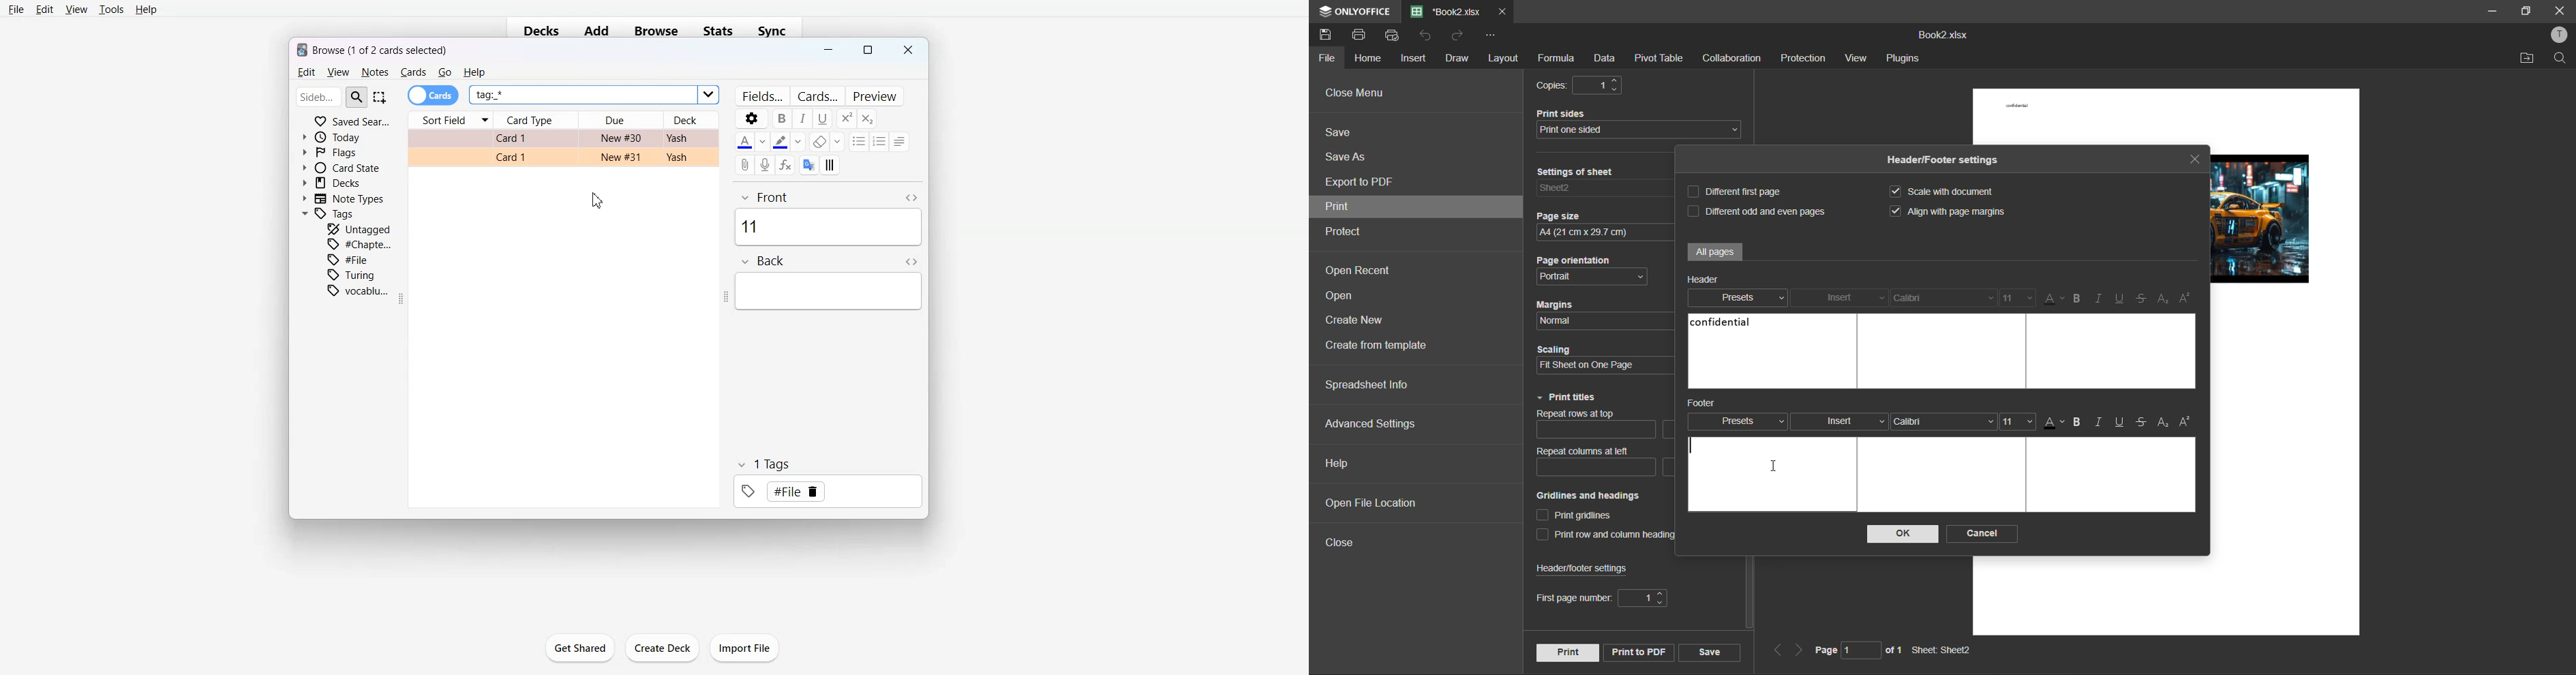 The width and height of the screenshot is (2576, 700). Describe the element at coordinates (1359, 92) in the screenshot. I see `close menu` at that location.